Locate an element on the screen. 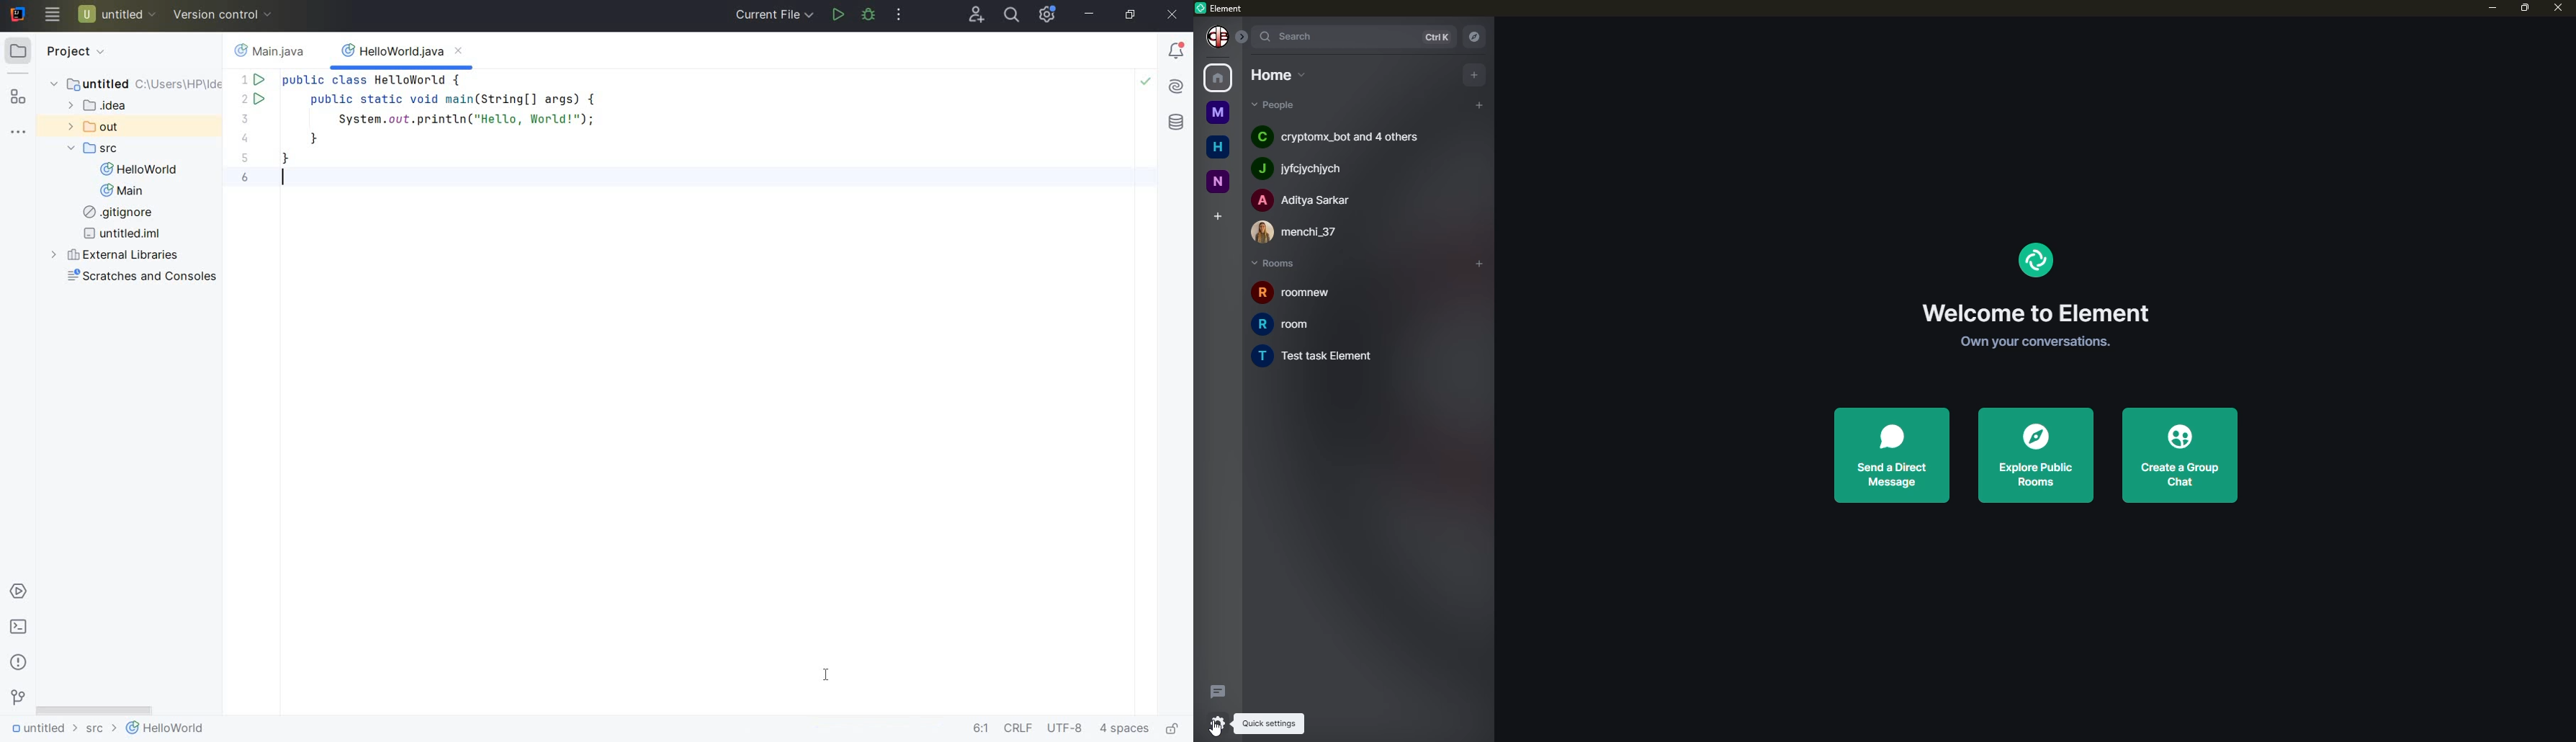  add is located at coordinates (1478, 106).